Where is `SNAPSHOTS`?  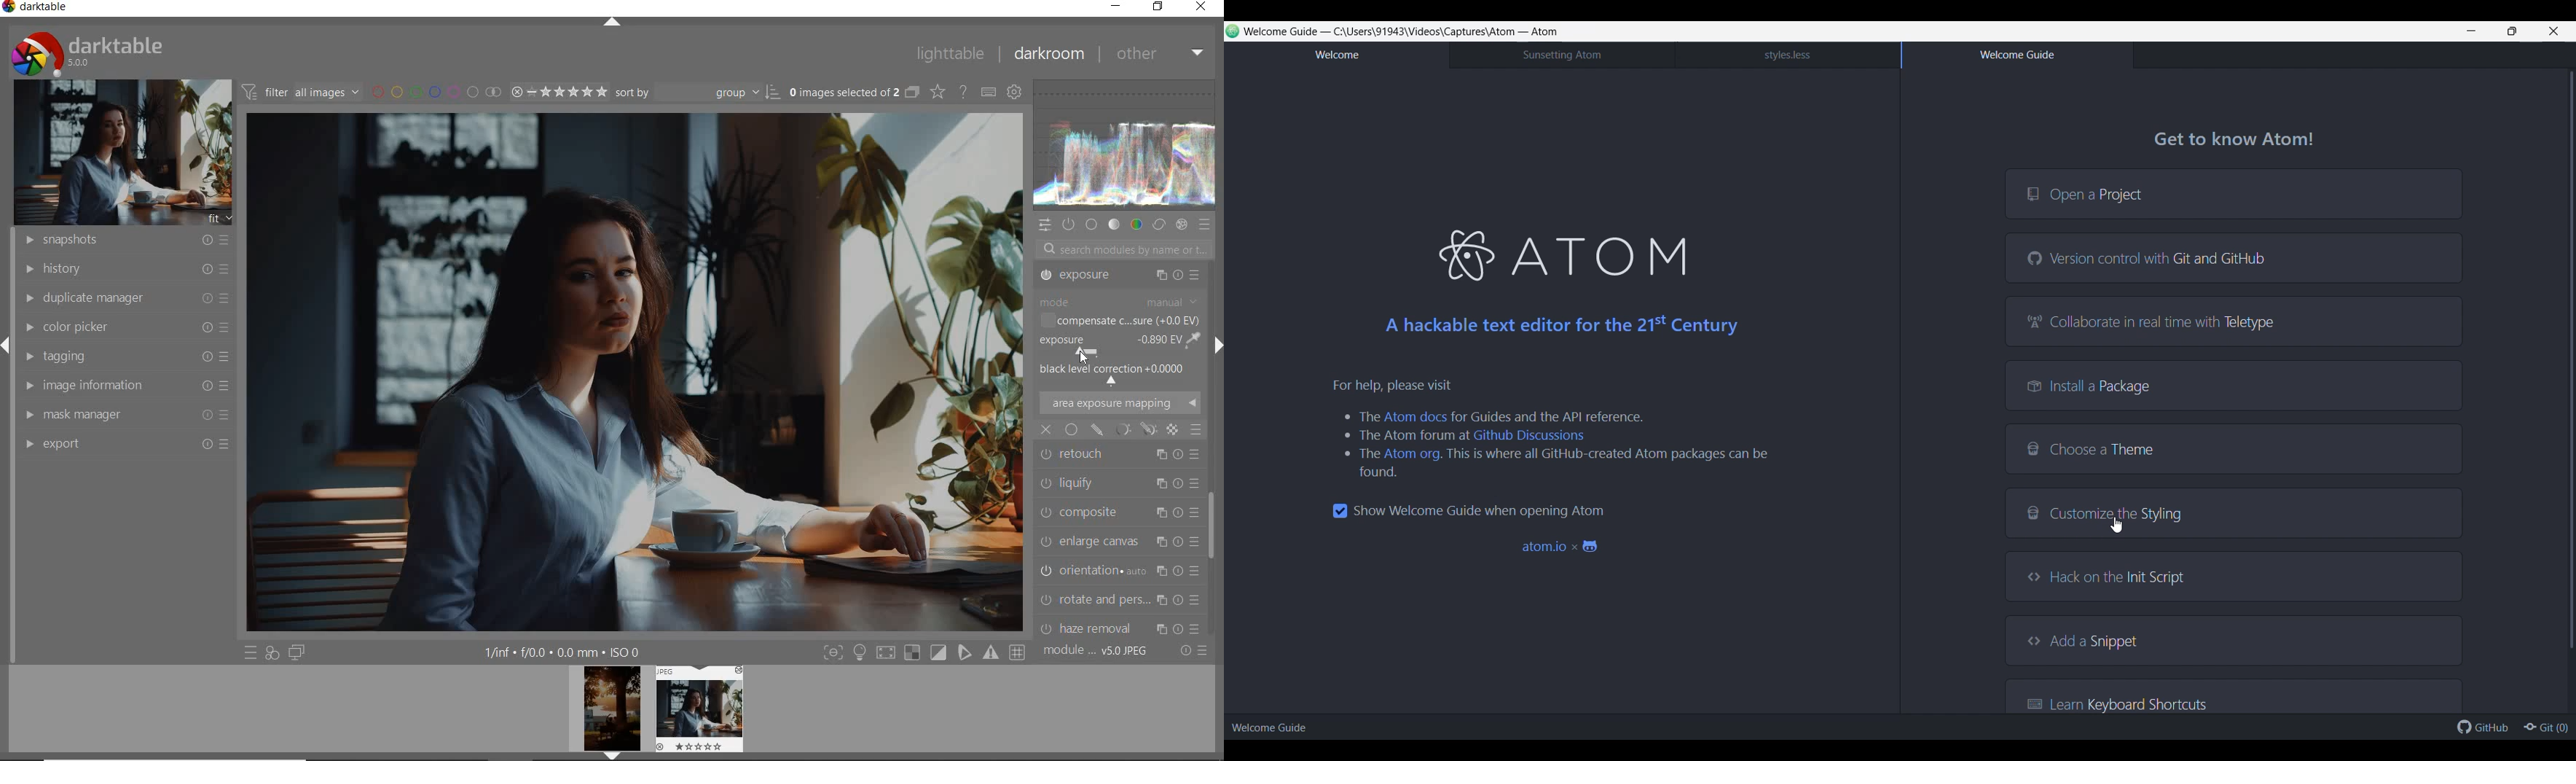 SNAPSHOTS is located at coordinates (128, 239).